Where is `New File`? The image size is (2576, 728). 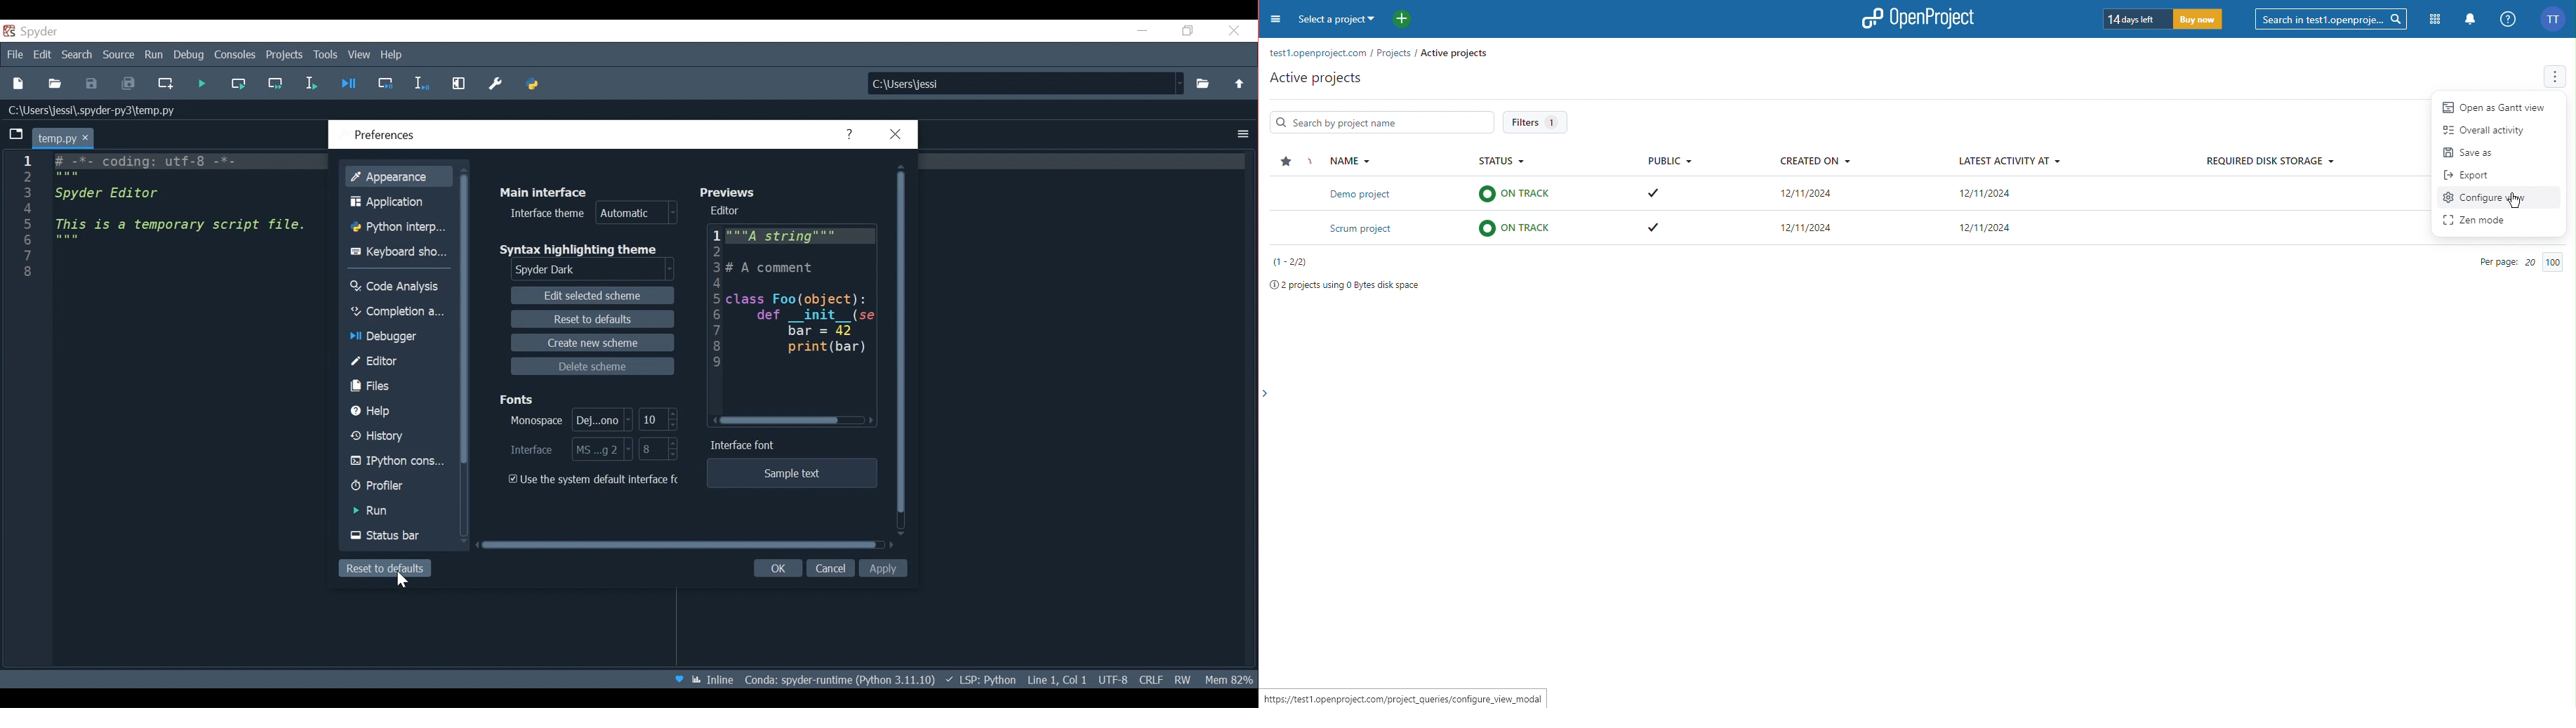 New File is located at coordinates (20, 85).